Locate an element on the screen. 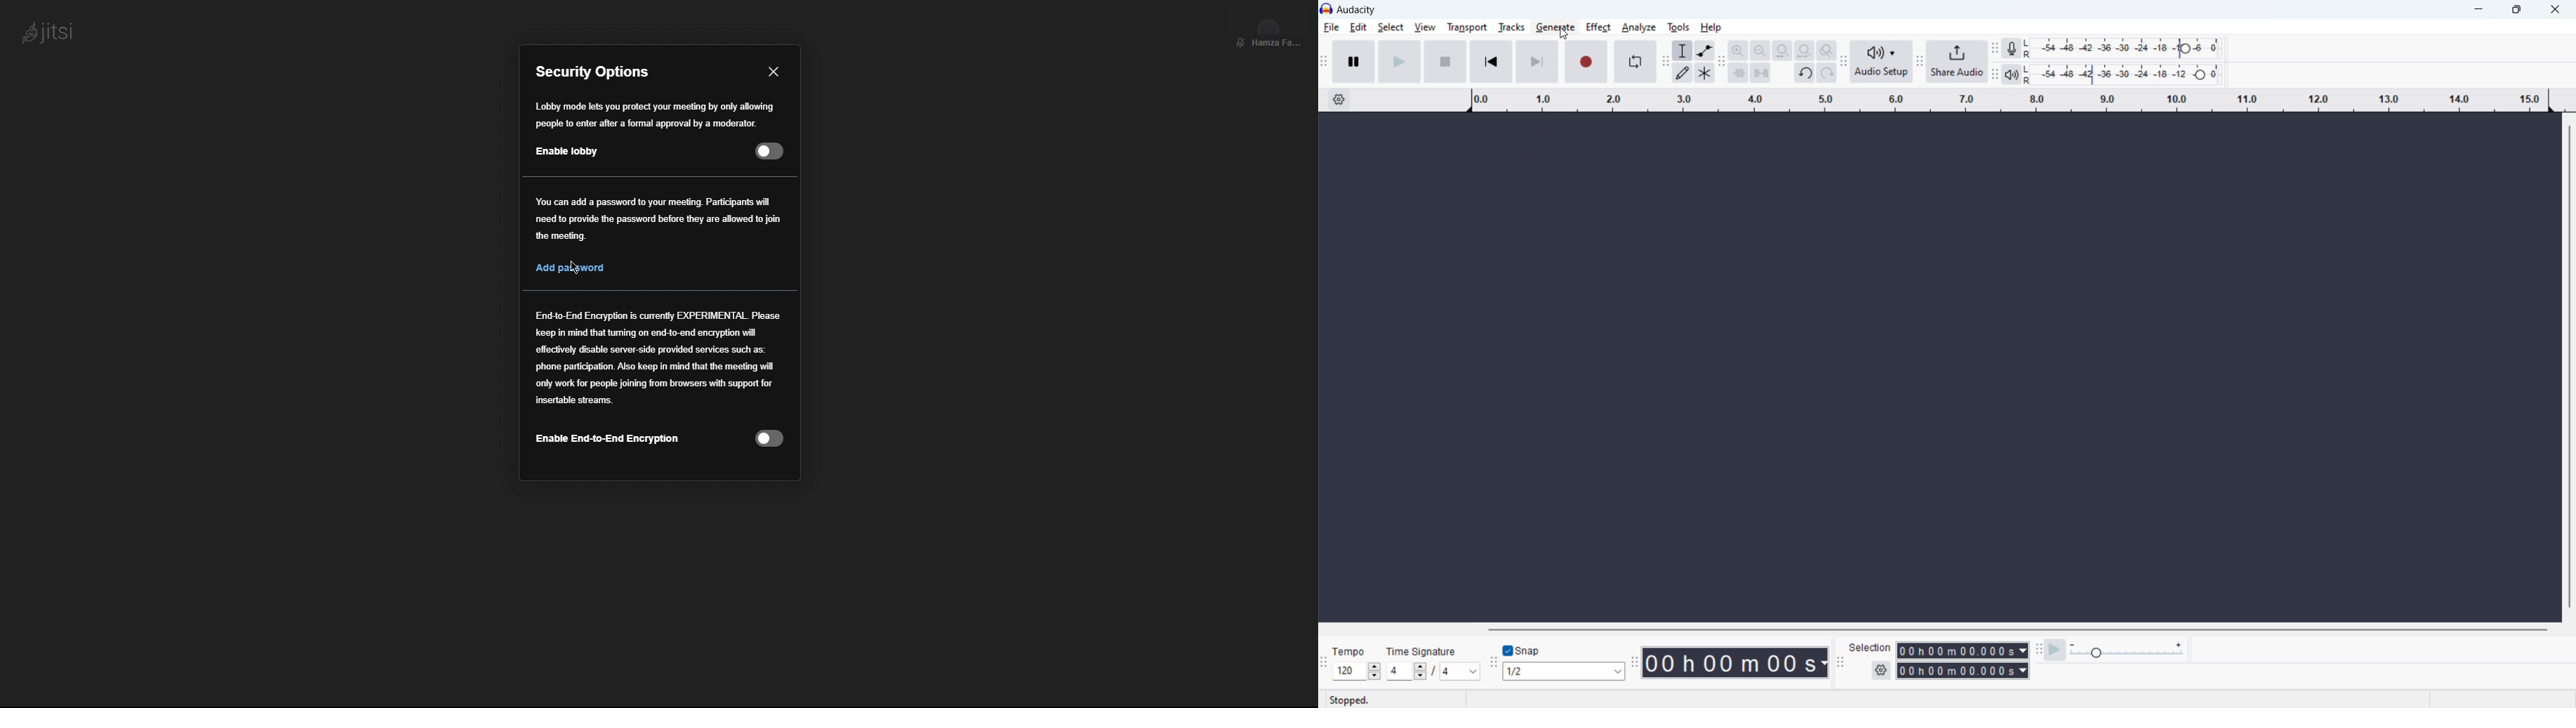 Image resolution: width=2576 pixels, height=728 pixels. generate is located at coordinates (1556, 27).